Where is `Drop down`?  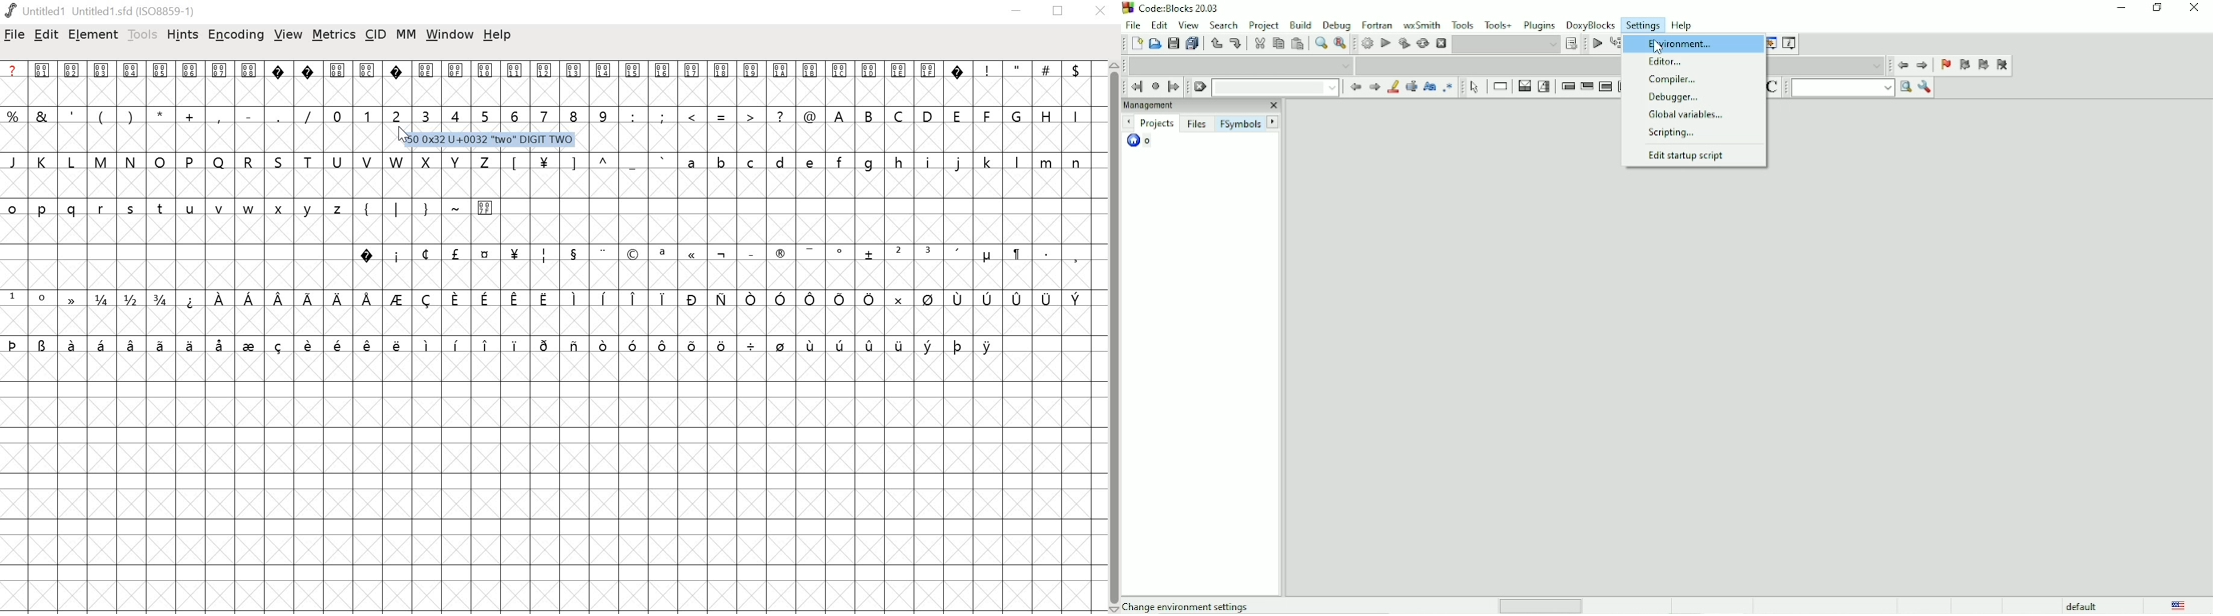
Drop down is located at coordinates (1240, 66).